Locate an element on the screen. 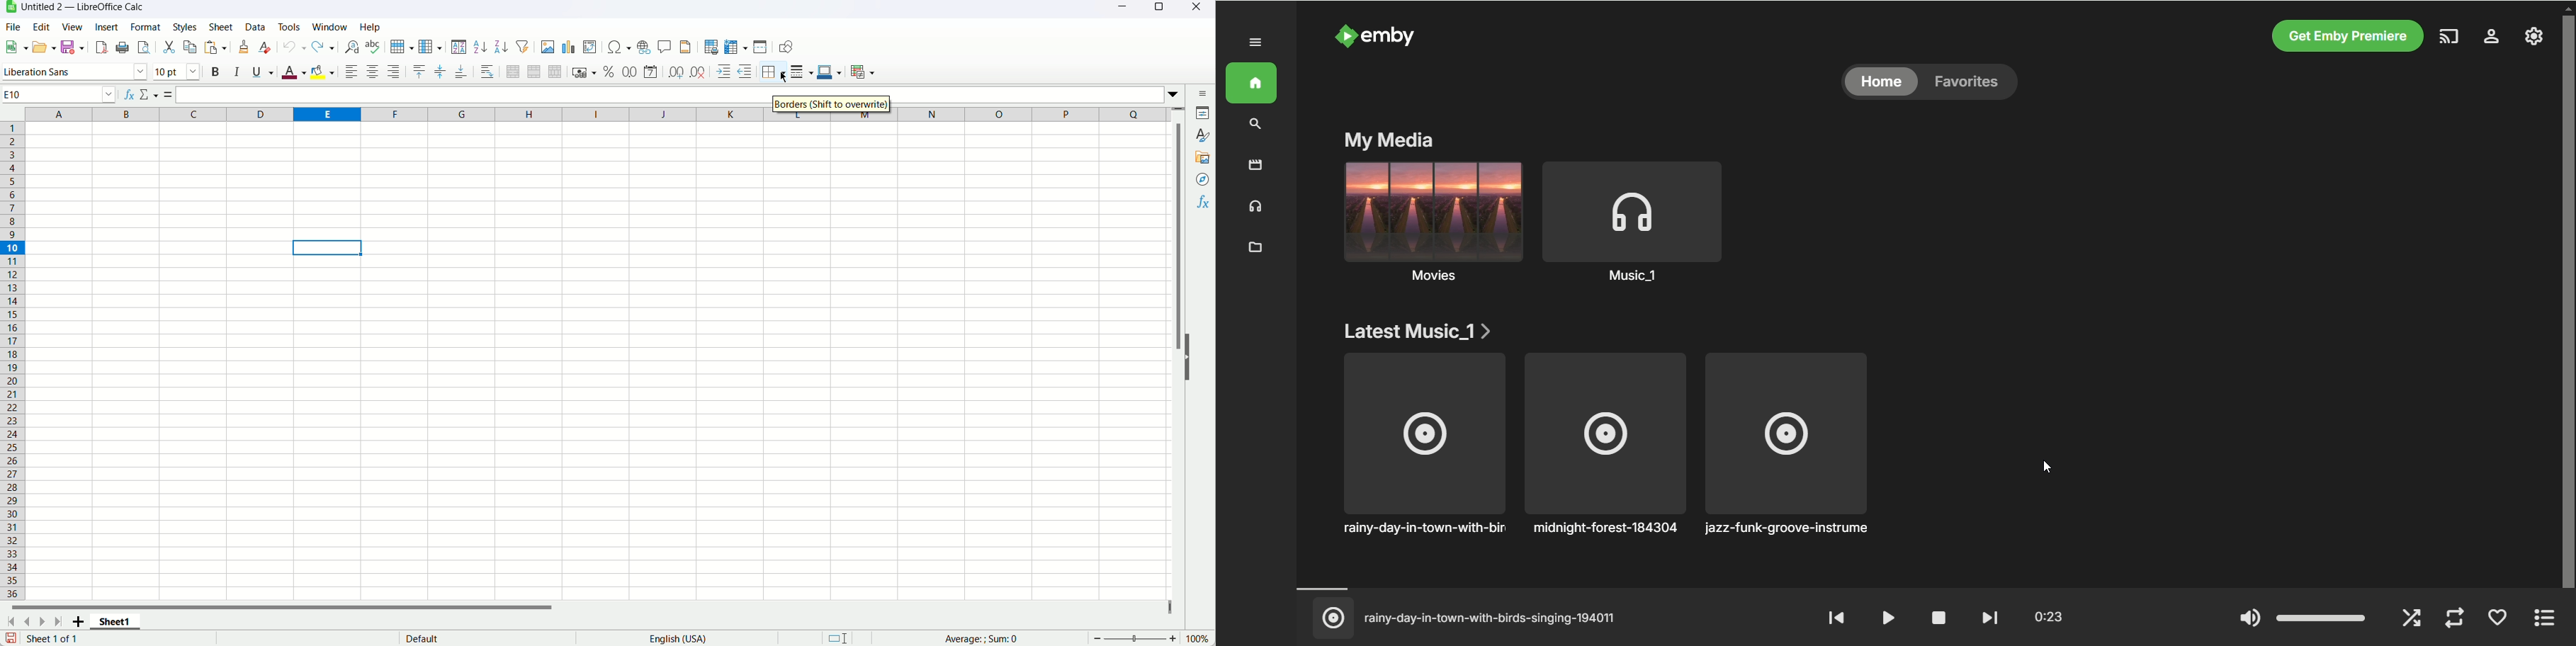 The width and height of the screenshot is (2576, 672). Unmerge cells is located at coordinates (556, 72).